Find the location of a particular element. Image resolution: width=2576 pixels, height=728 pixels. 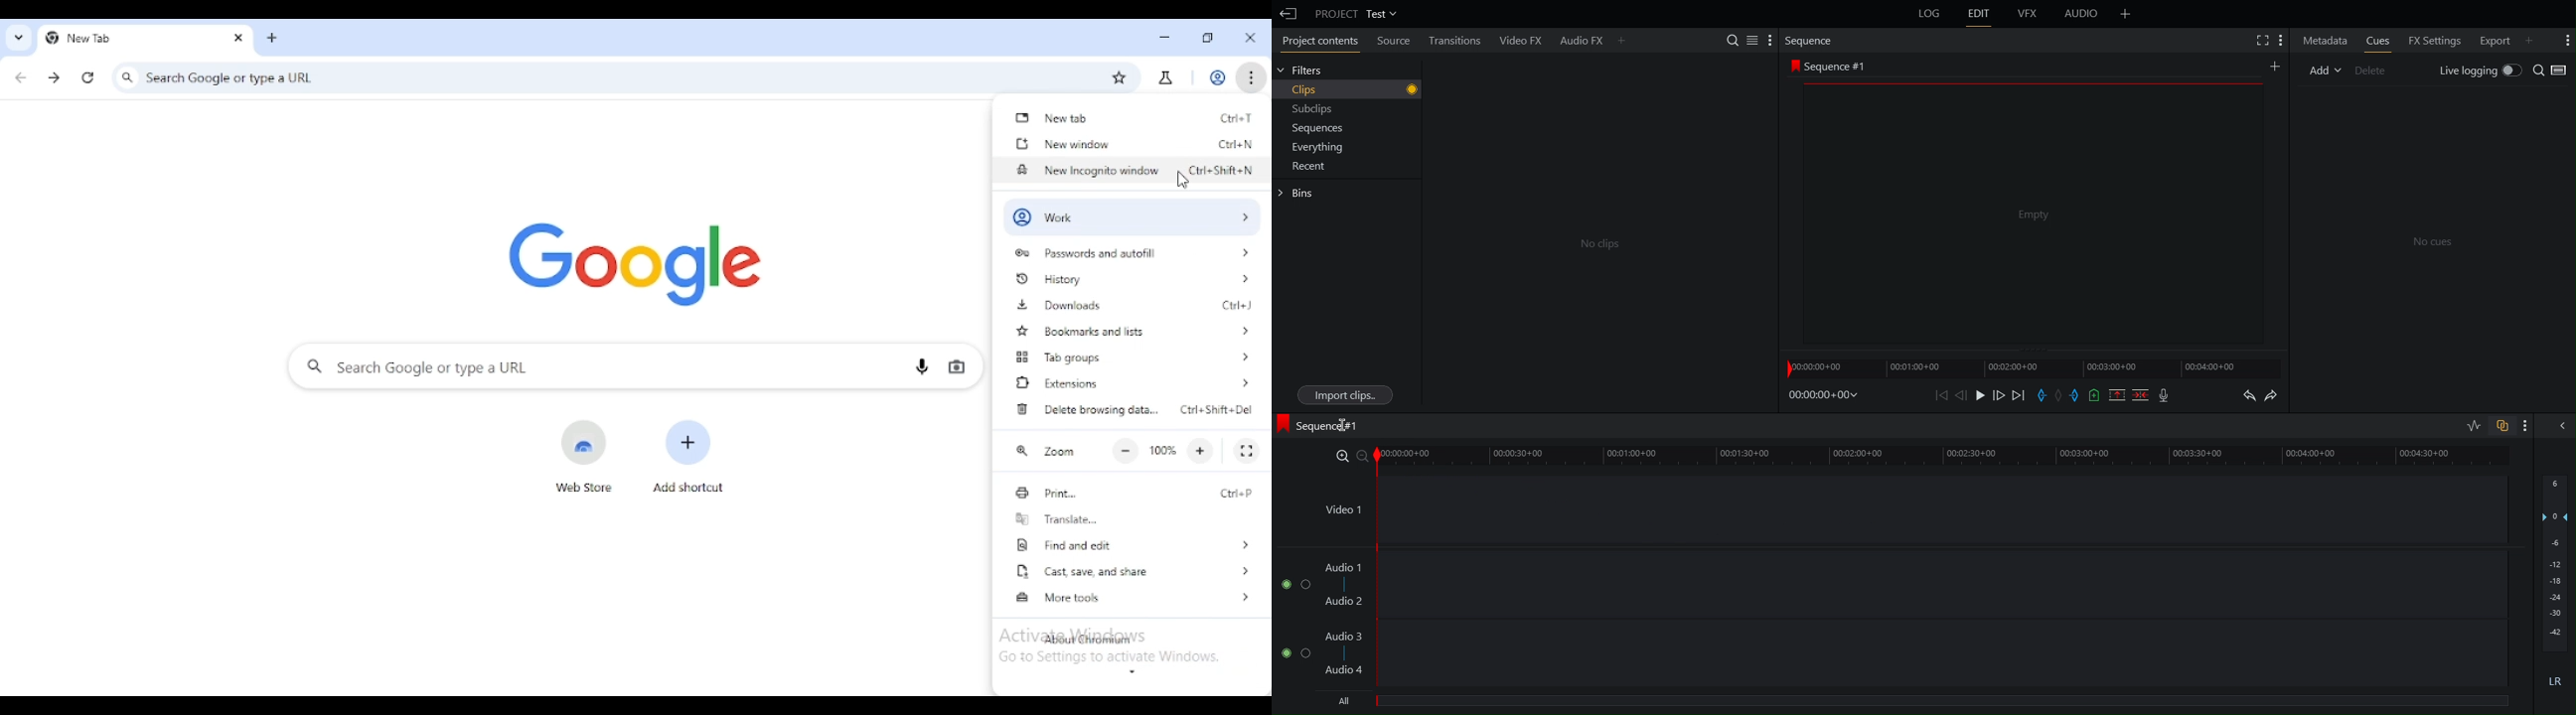

Metadata is located at coordinates (2324, 40).